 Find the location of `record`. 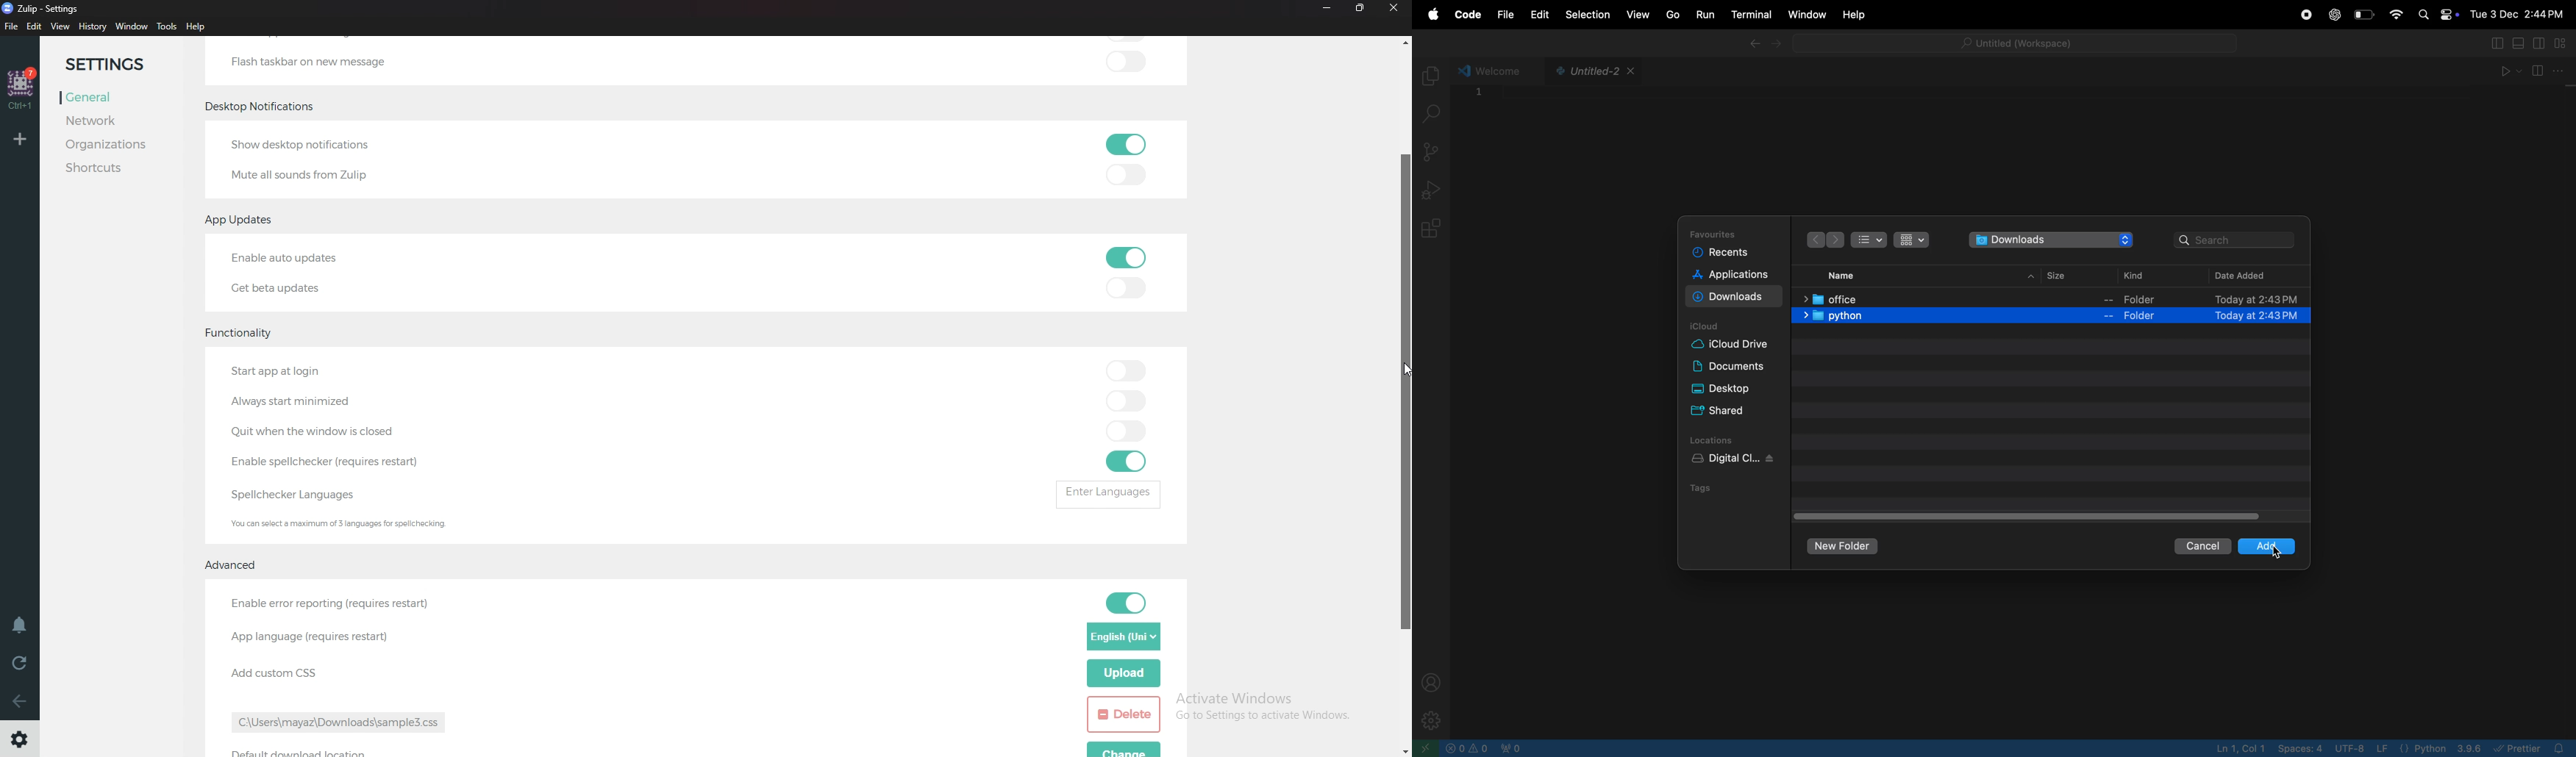

record is located at coordinates (2305, 15).